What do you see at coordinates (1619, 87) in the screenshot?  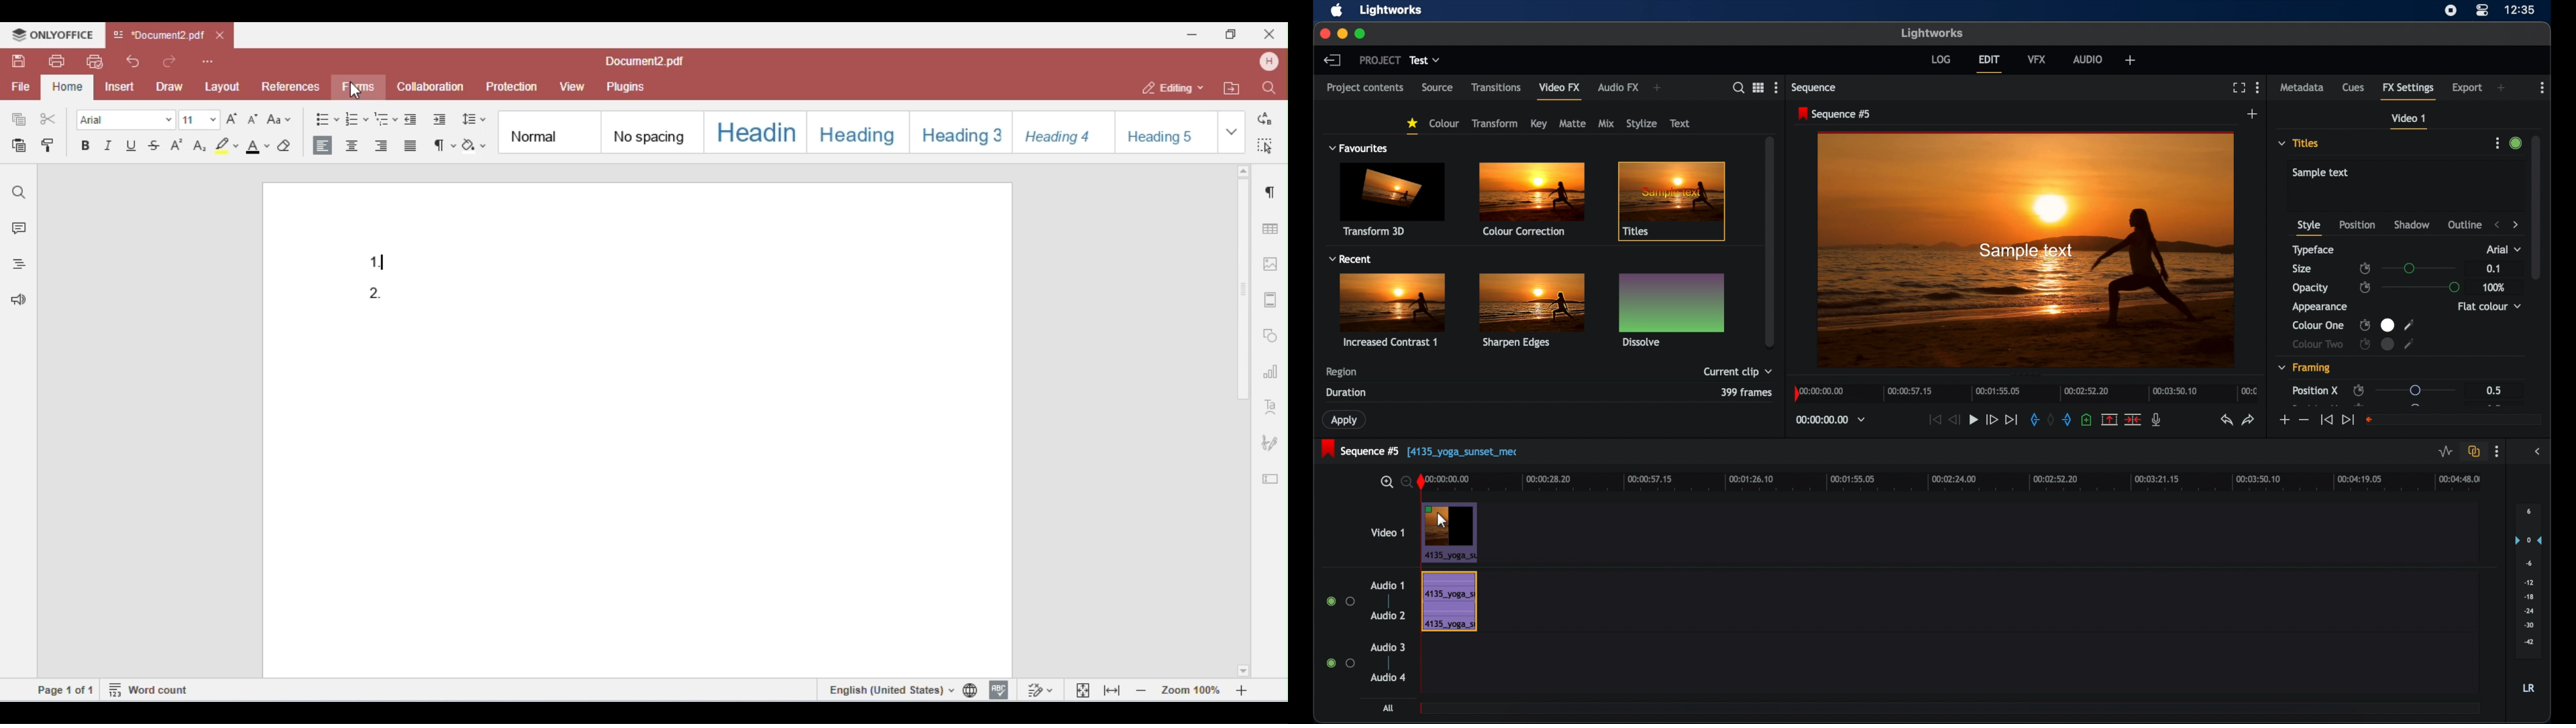 I see `audio fx` at bounding box center [1619, 87].